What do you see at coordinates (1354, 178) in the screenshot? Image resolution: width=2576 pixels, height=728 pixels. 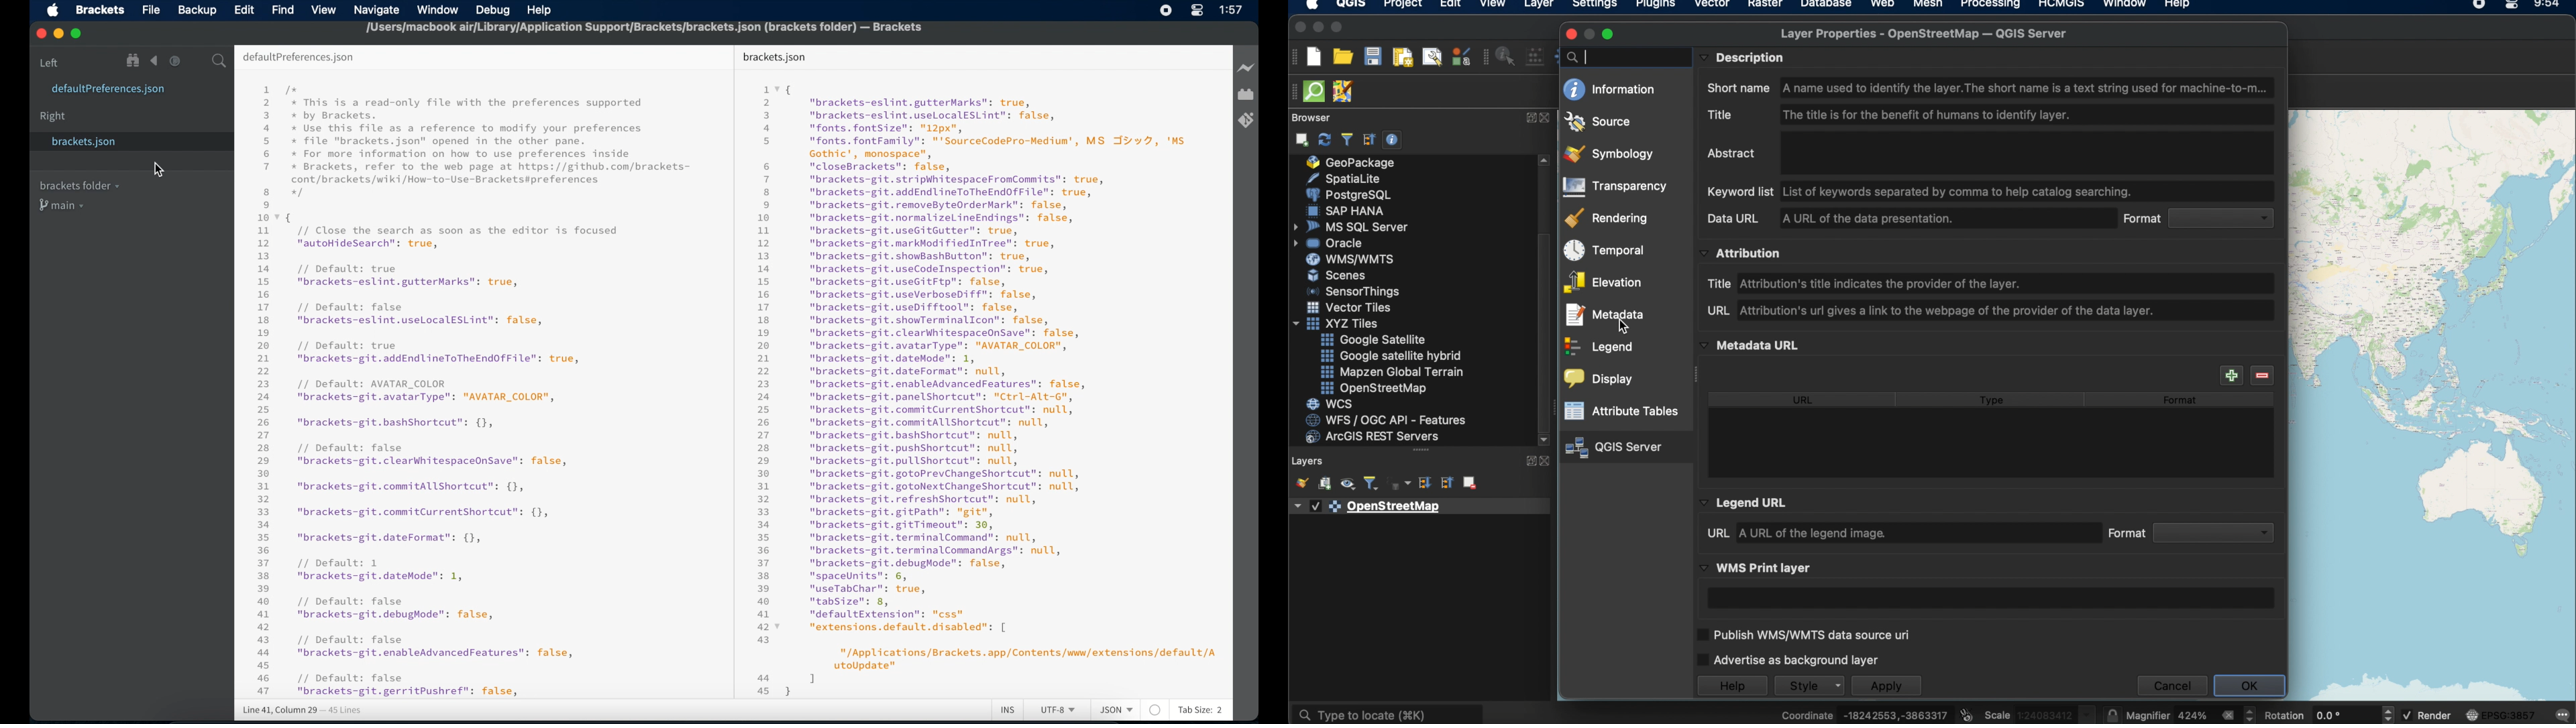 I see `spatiallite` at bounding box center [1354, 178].